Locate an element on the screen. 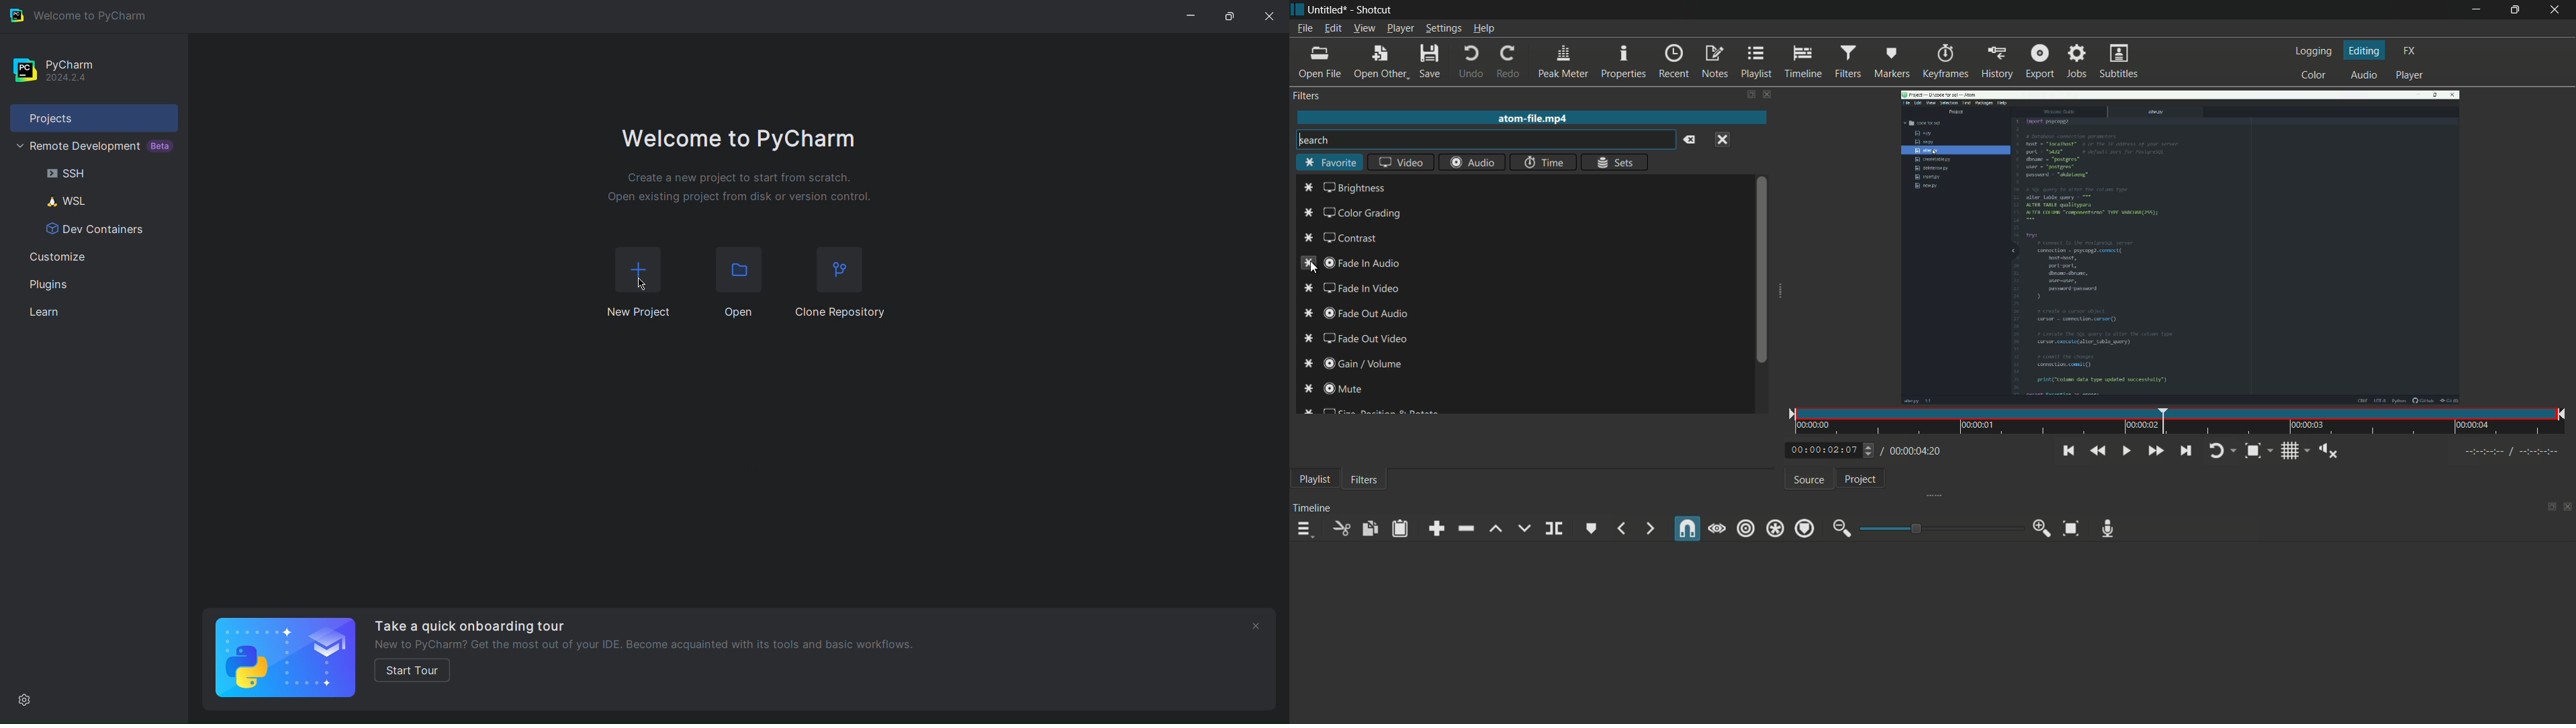  ripple delete is located at coordinates (1465, 528).